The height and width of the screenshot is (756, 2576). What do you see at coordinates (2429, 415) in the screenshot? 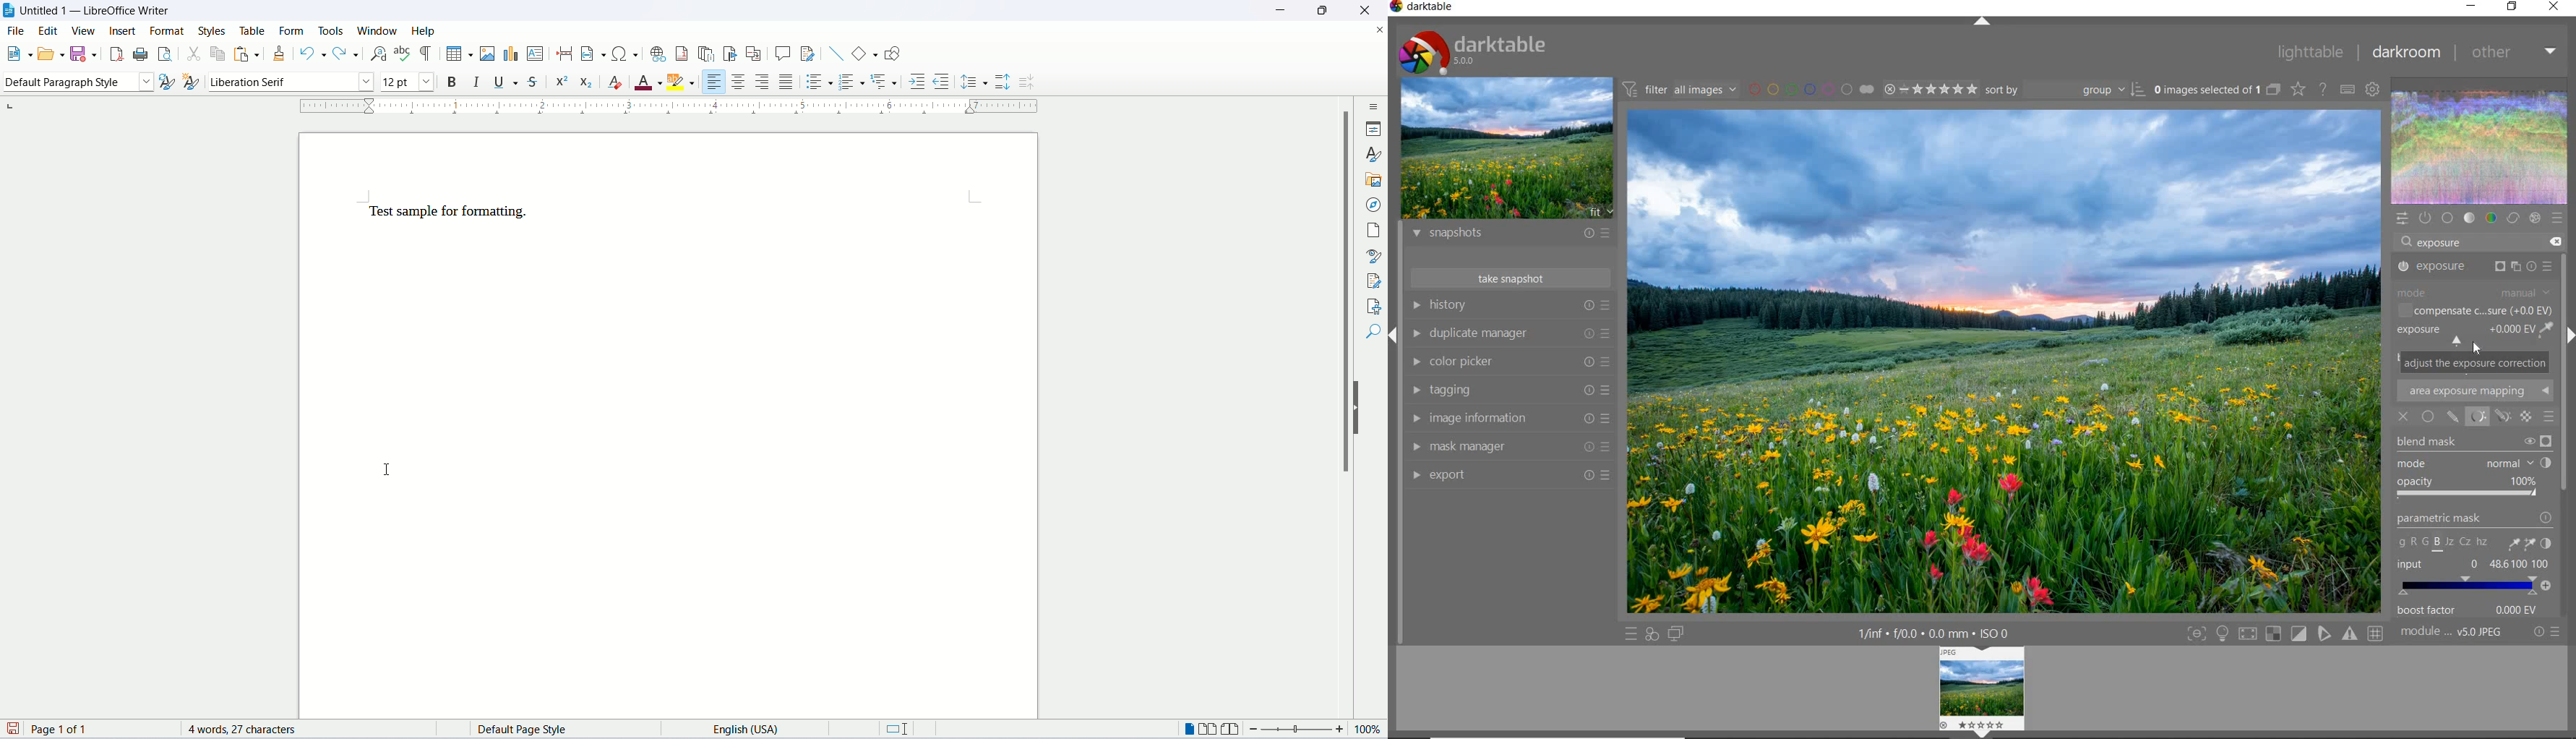
I see `UNIFORMLY` at bounding box center [2429, 415].